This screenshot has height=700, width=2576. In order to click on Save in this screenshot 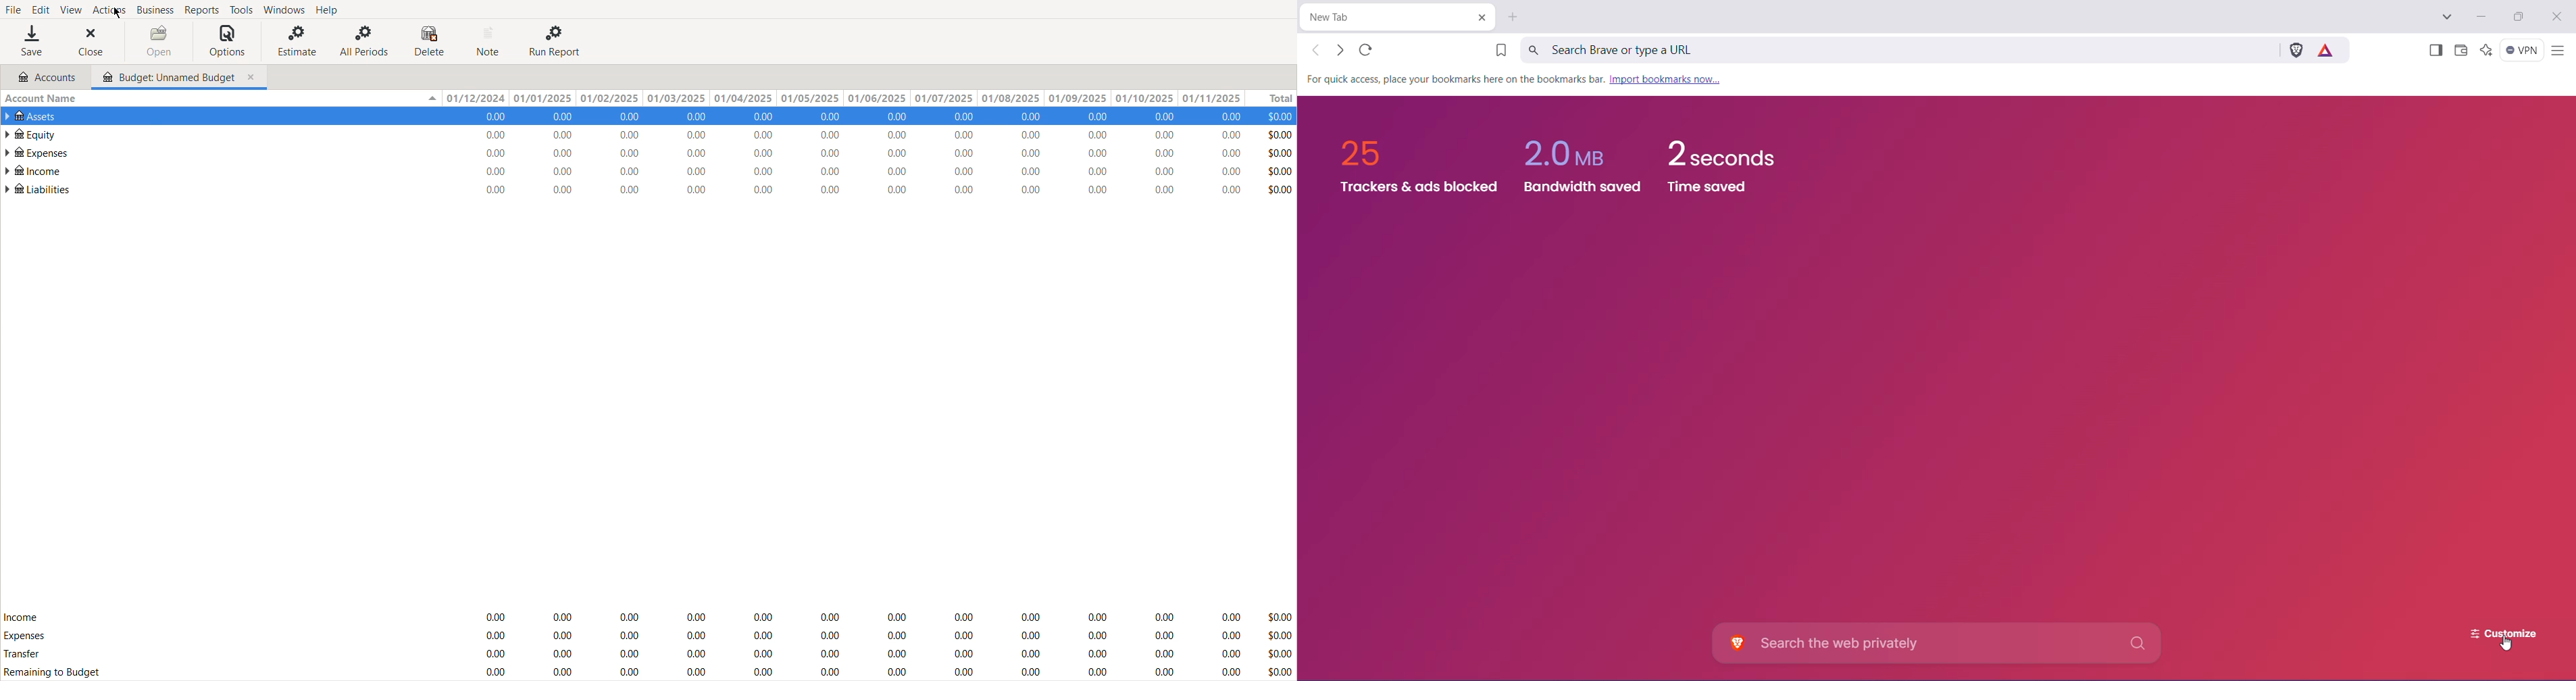, I will do `click(32, 41)`.